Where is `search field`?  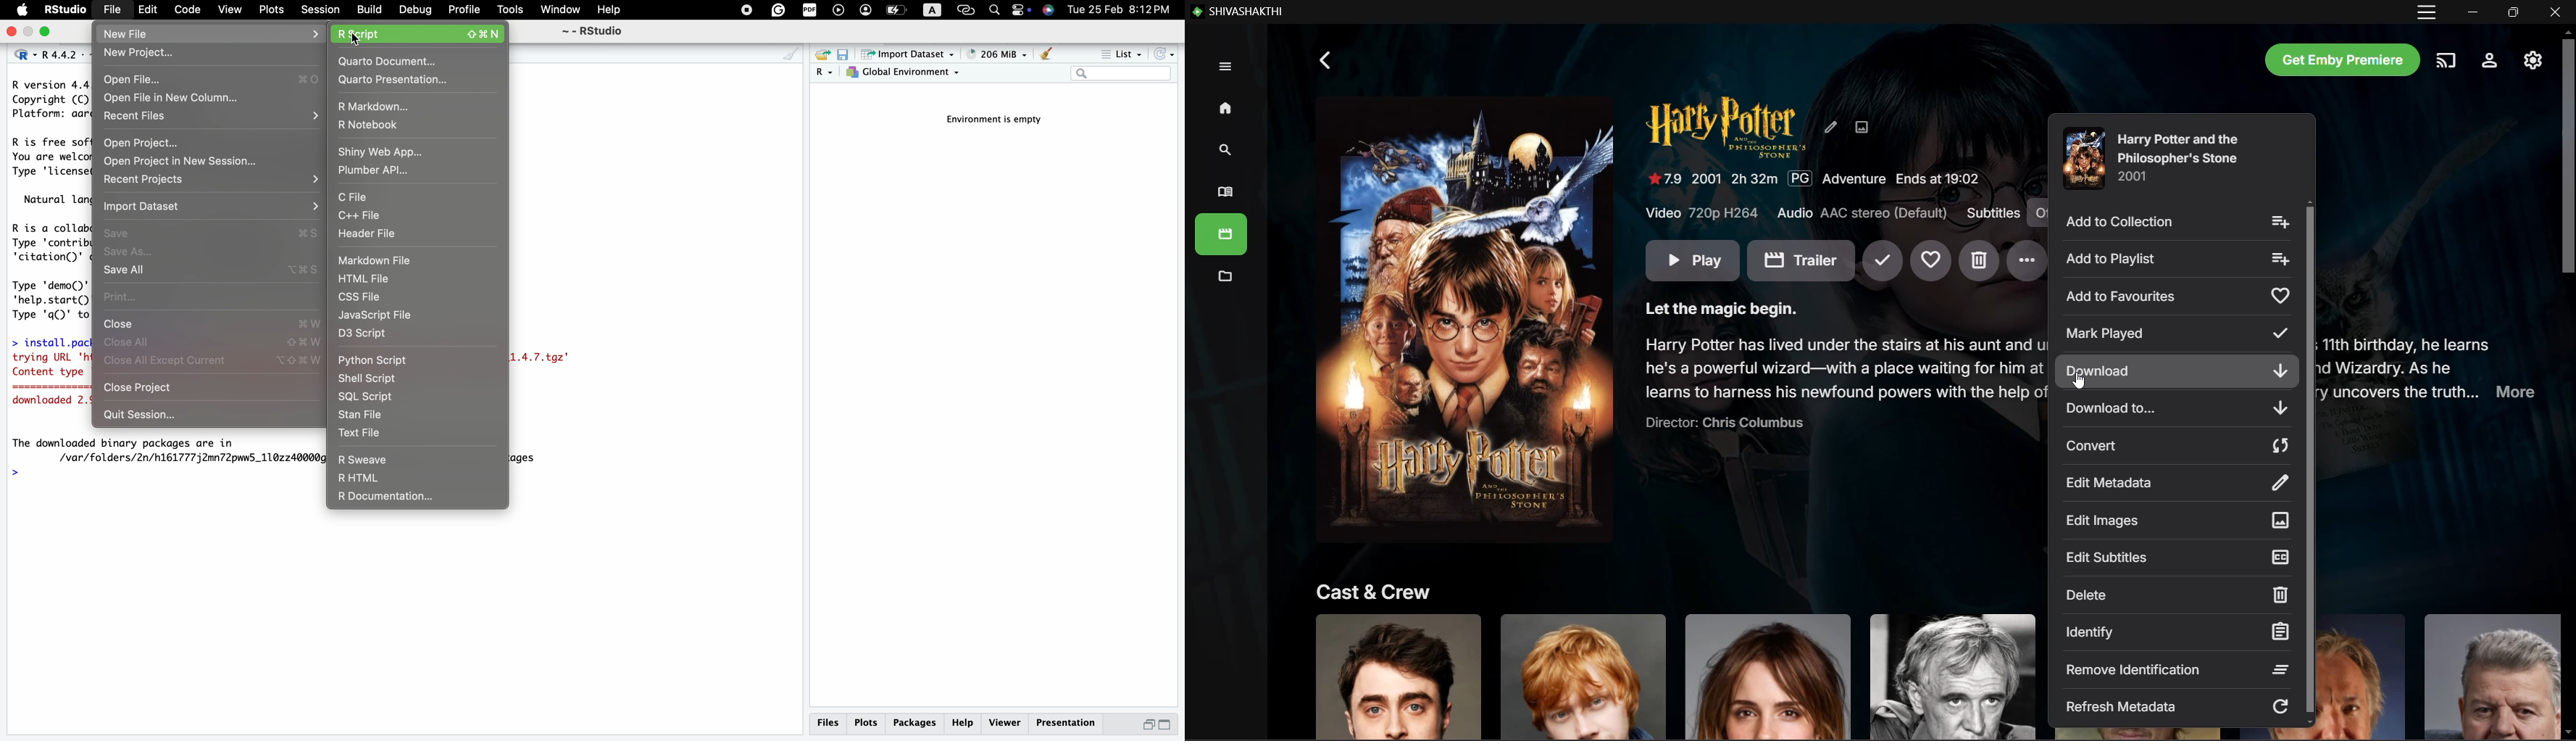
search field is located at coordinates (1121, 75).